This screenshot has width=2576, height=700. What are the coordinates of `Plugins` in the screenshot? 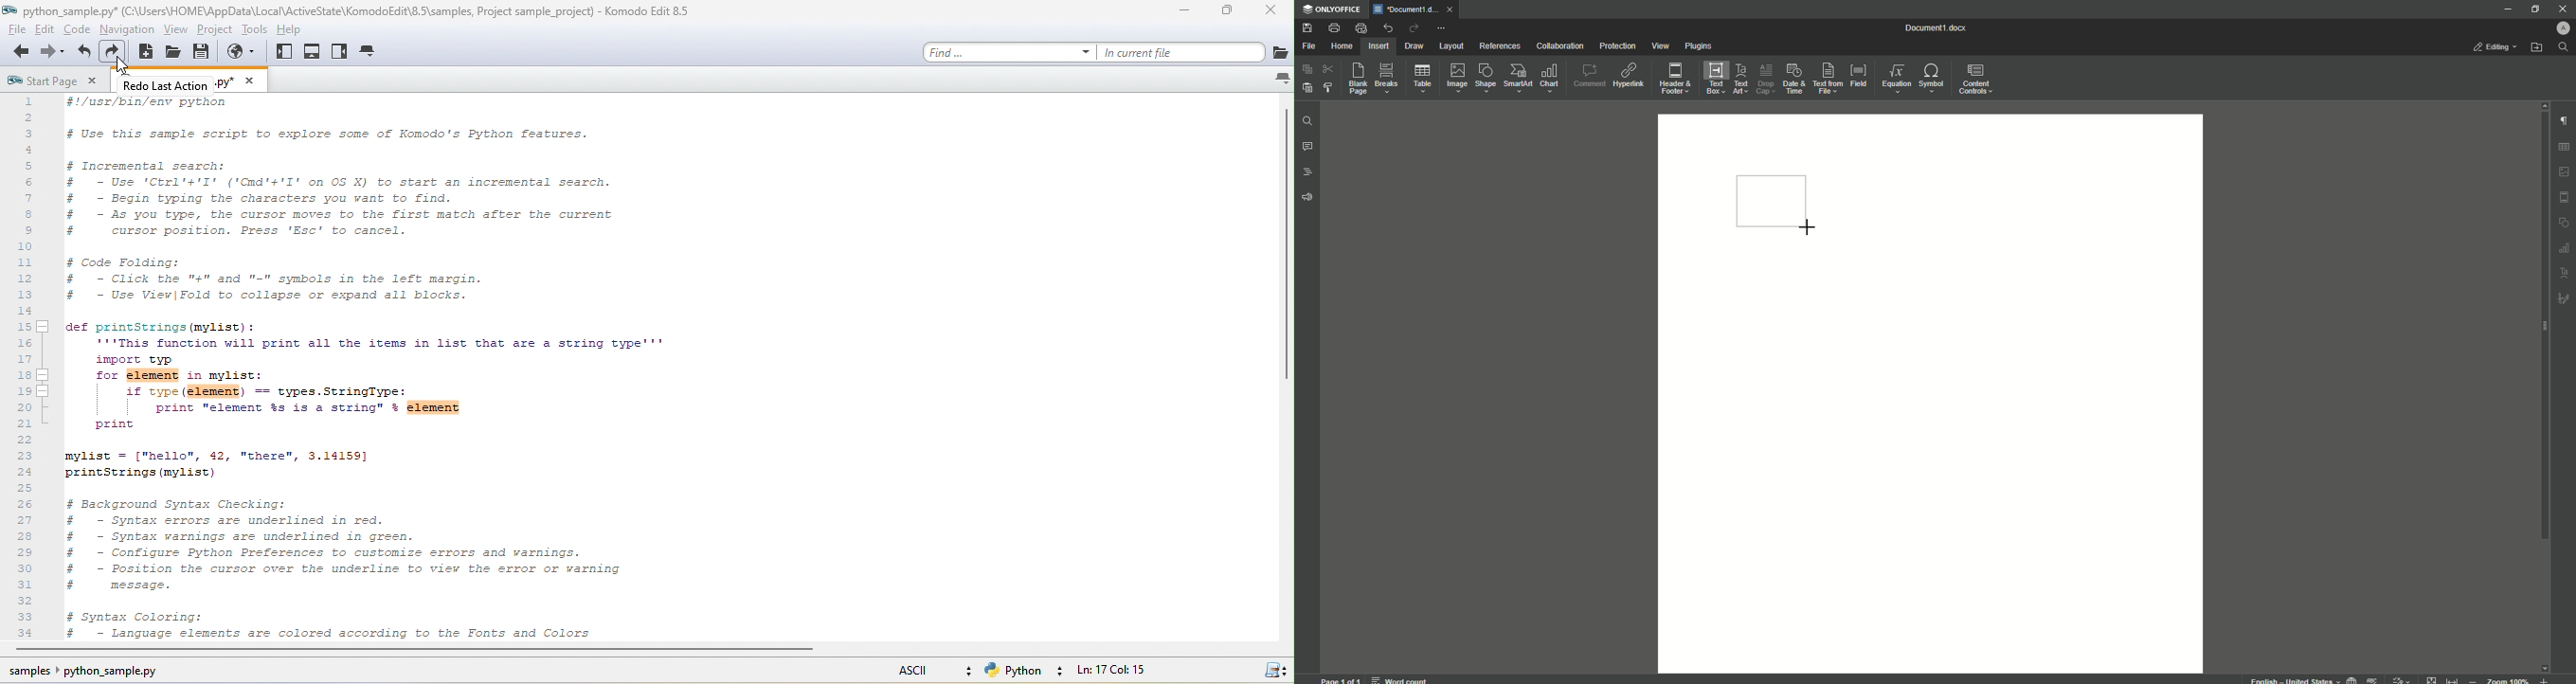 It's located at (1700, 47).